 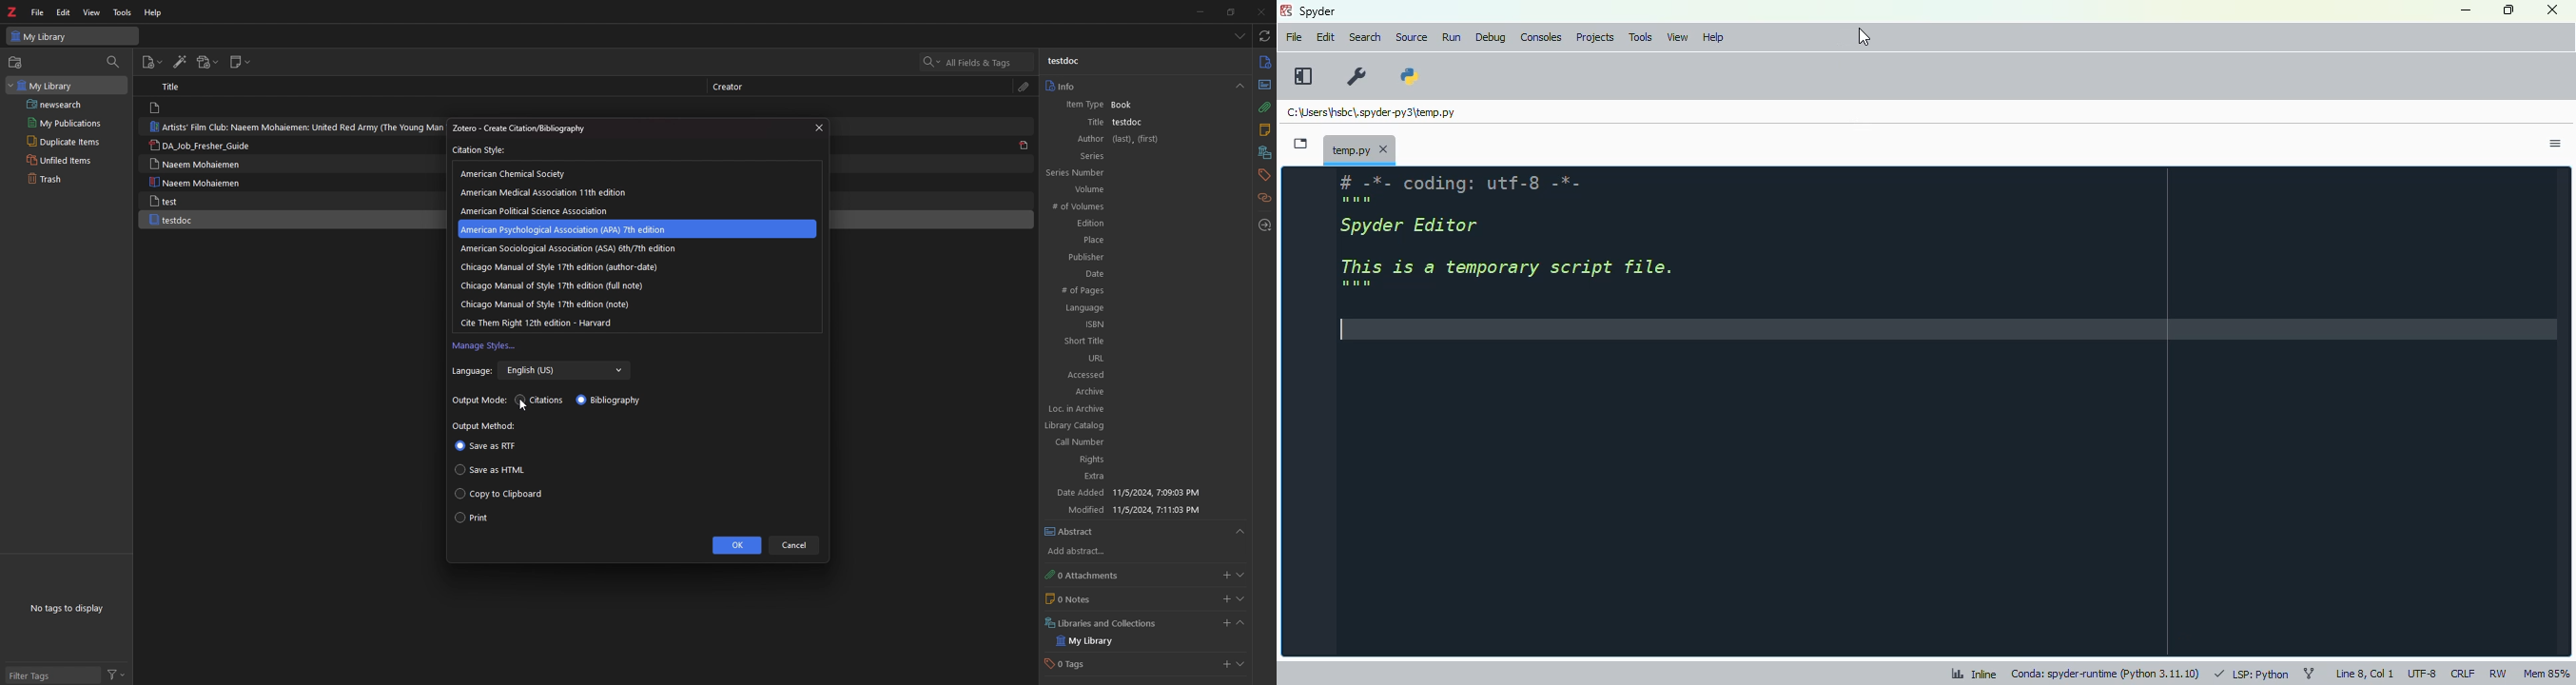 I want to click on Title, so click(x=1083, y=122).